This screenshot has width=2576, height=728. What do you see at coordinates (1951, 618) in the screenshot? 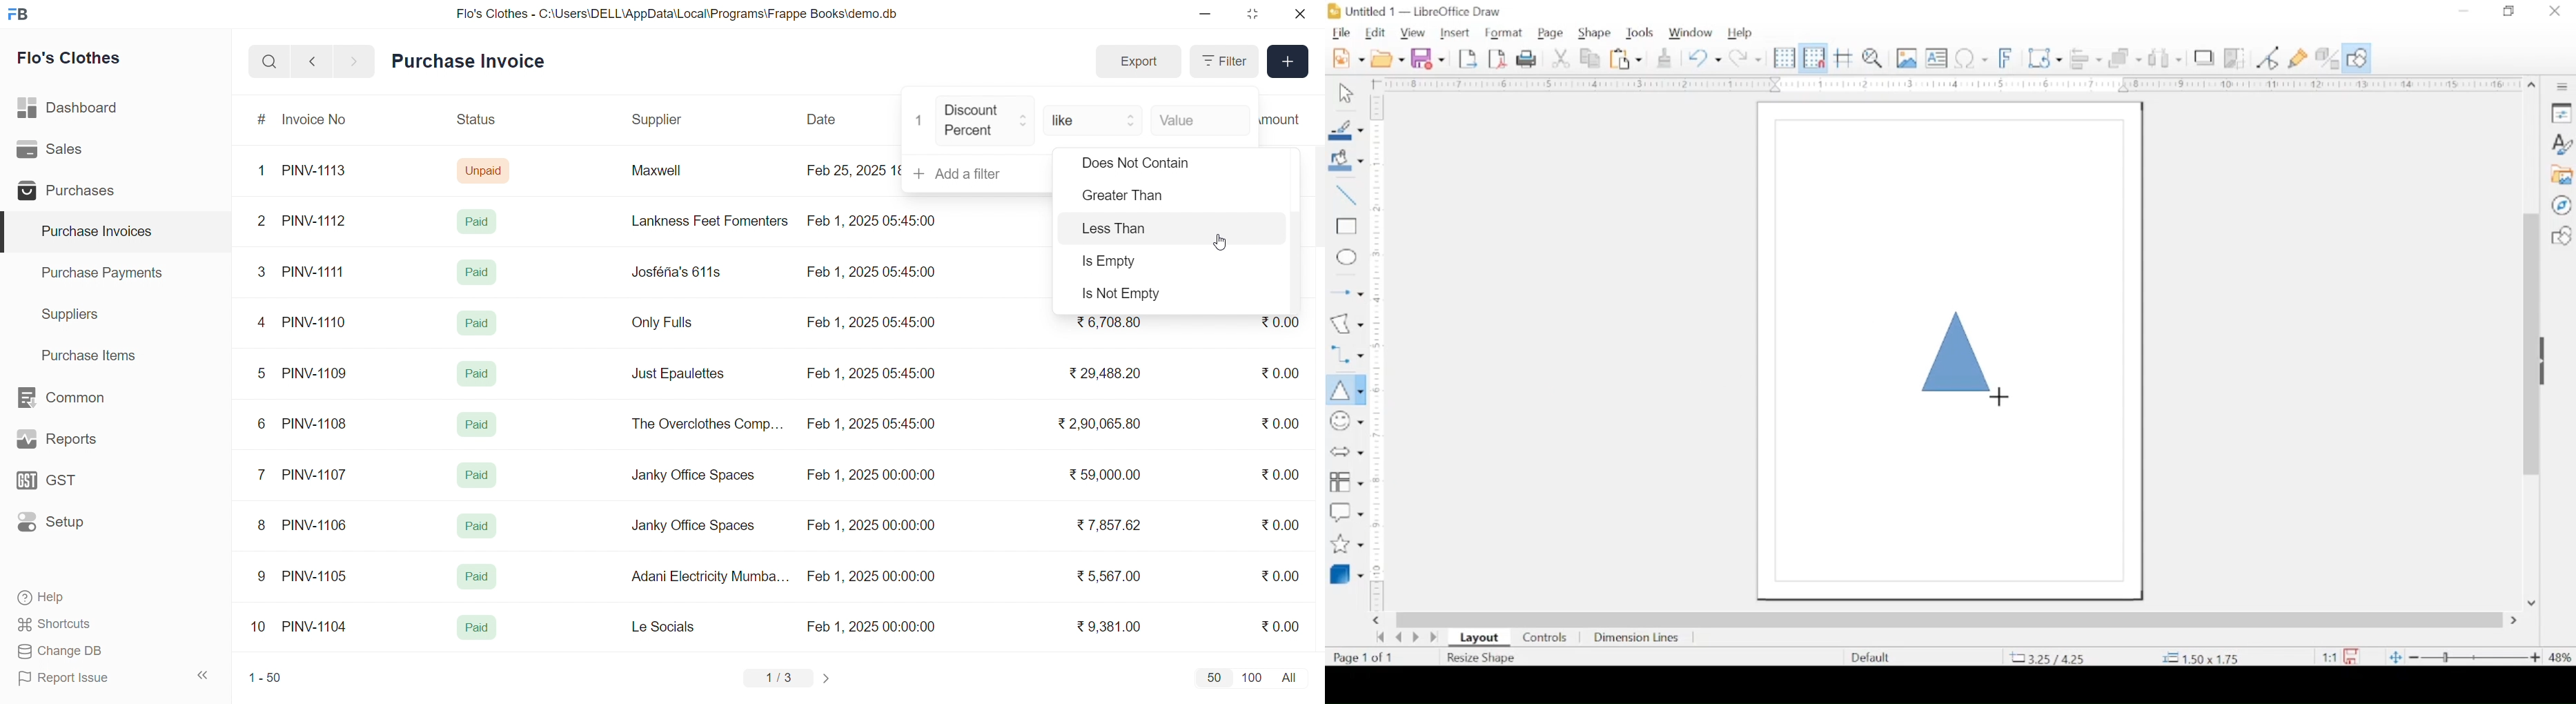
I see `scroll box` at bounding box center [1951, 618].